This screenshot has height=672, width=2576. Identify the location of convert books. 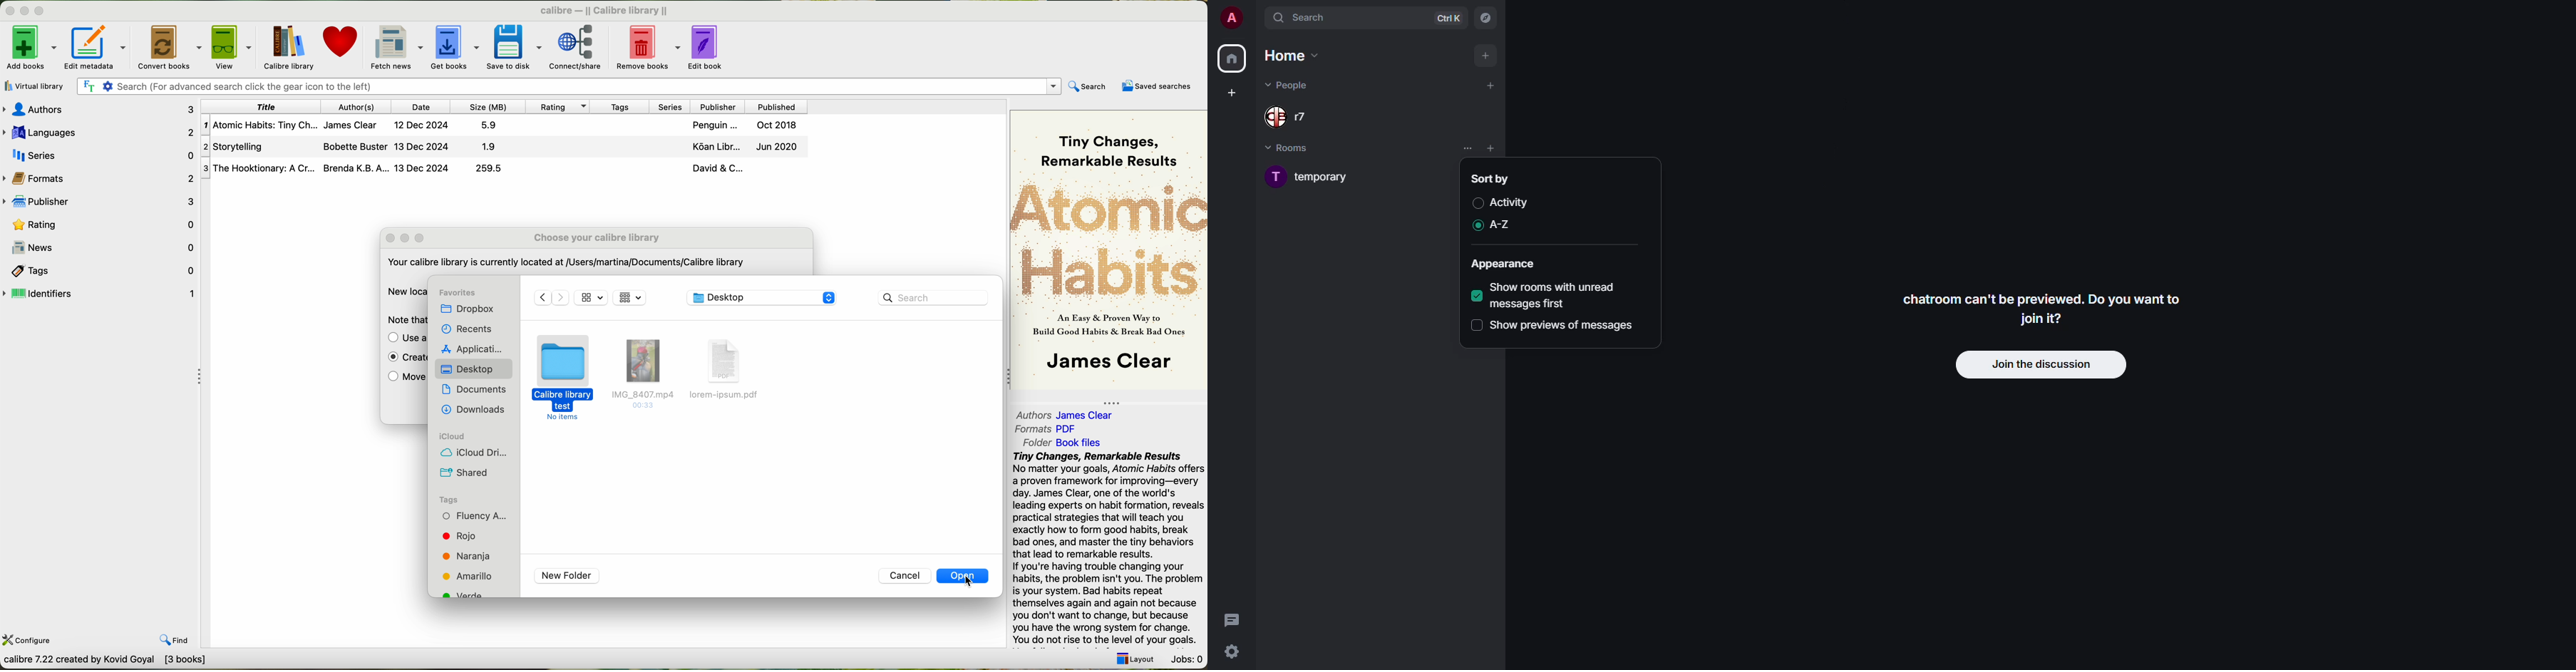
(170, 47).